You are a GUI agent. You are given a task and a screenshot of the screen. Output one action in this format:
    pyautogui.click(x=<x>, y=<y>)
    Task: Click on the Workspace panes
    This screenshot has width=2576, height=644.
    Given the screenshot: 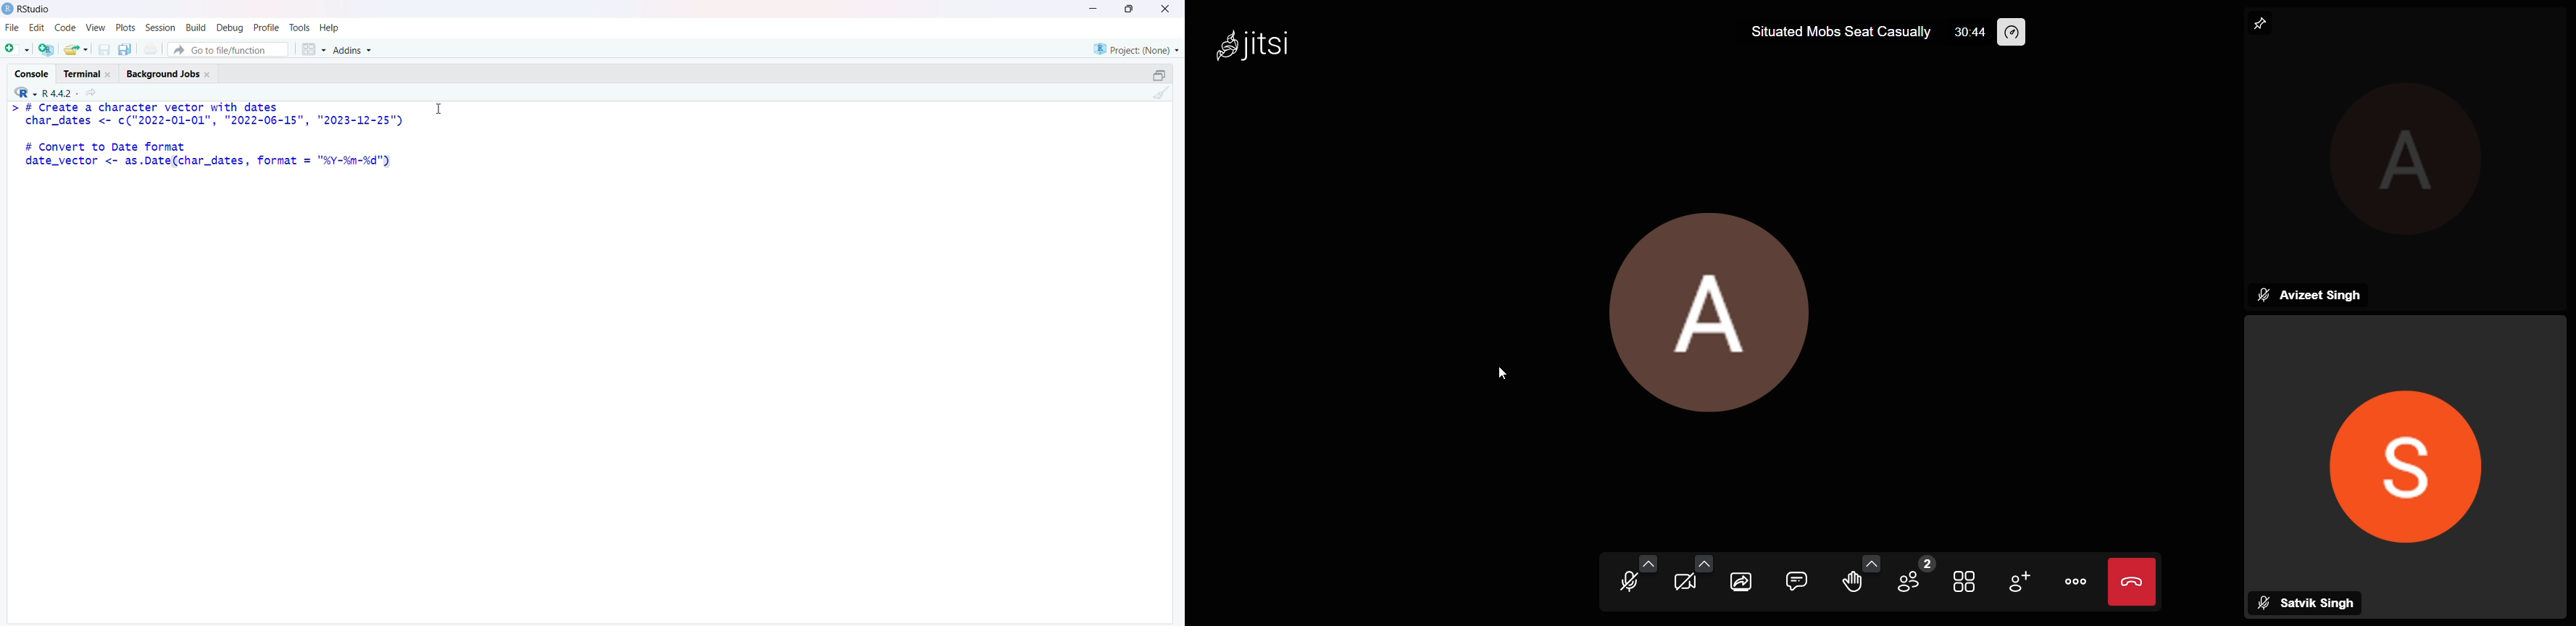 What is the action you would take?
    pyautogui.click(x=314, y=48)
    